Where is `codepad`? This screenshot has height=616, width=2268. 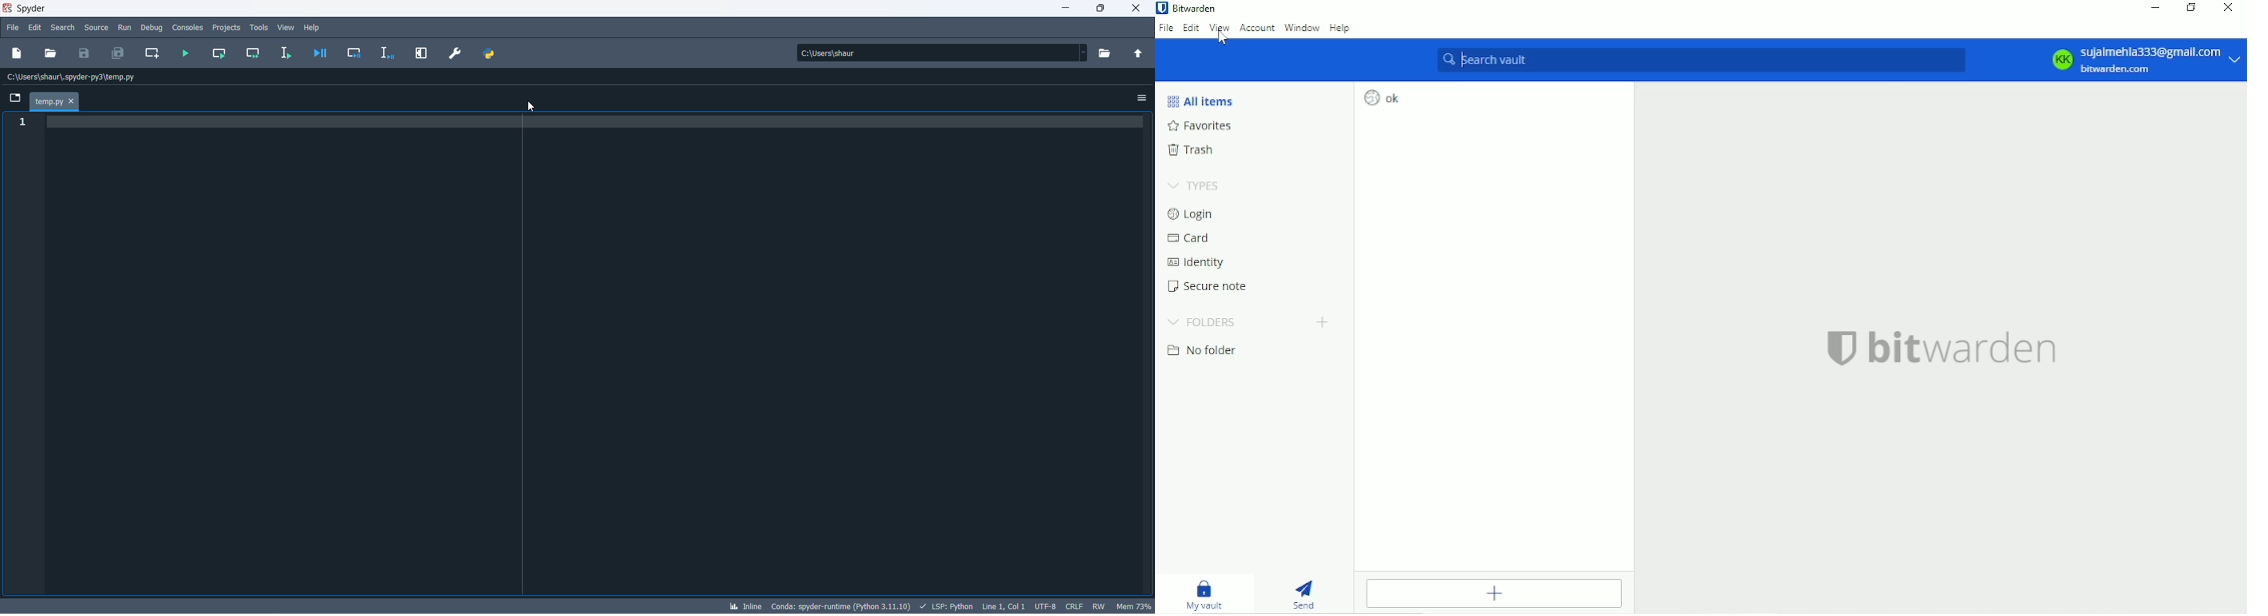
codepad is located at coordinates (597, 355).